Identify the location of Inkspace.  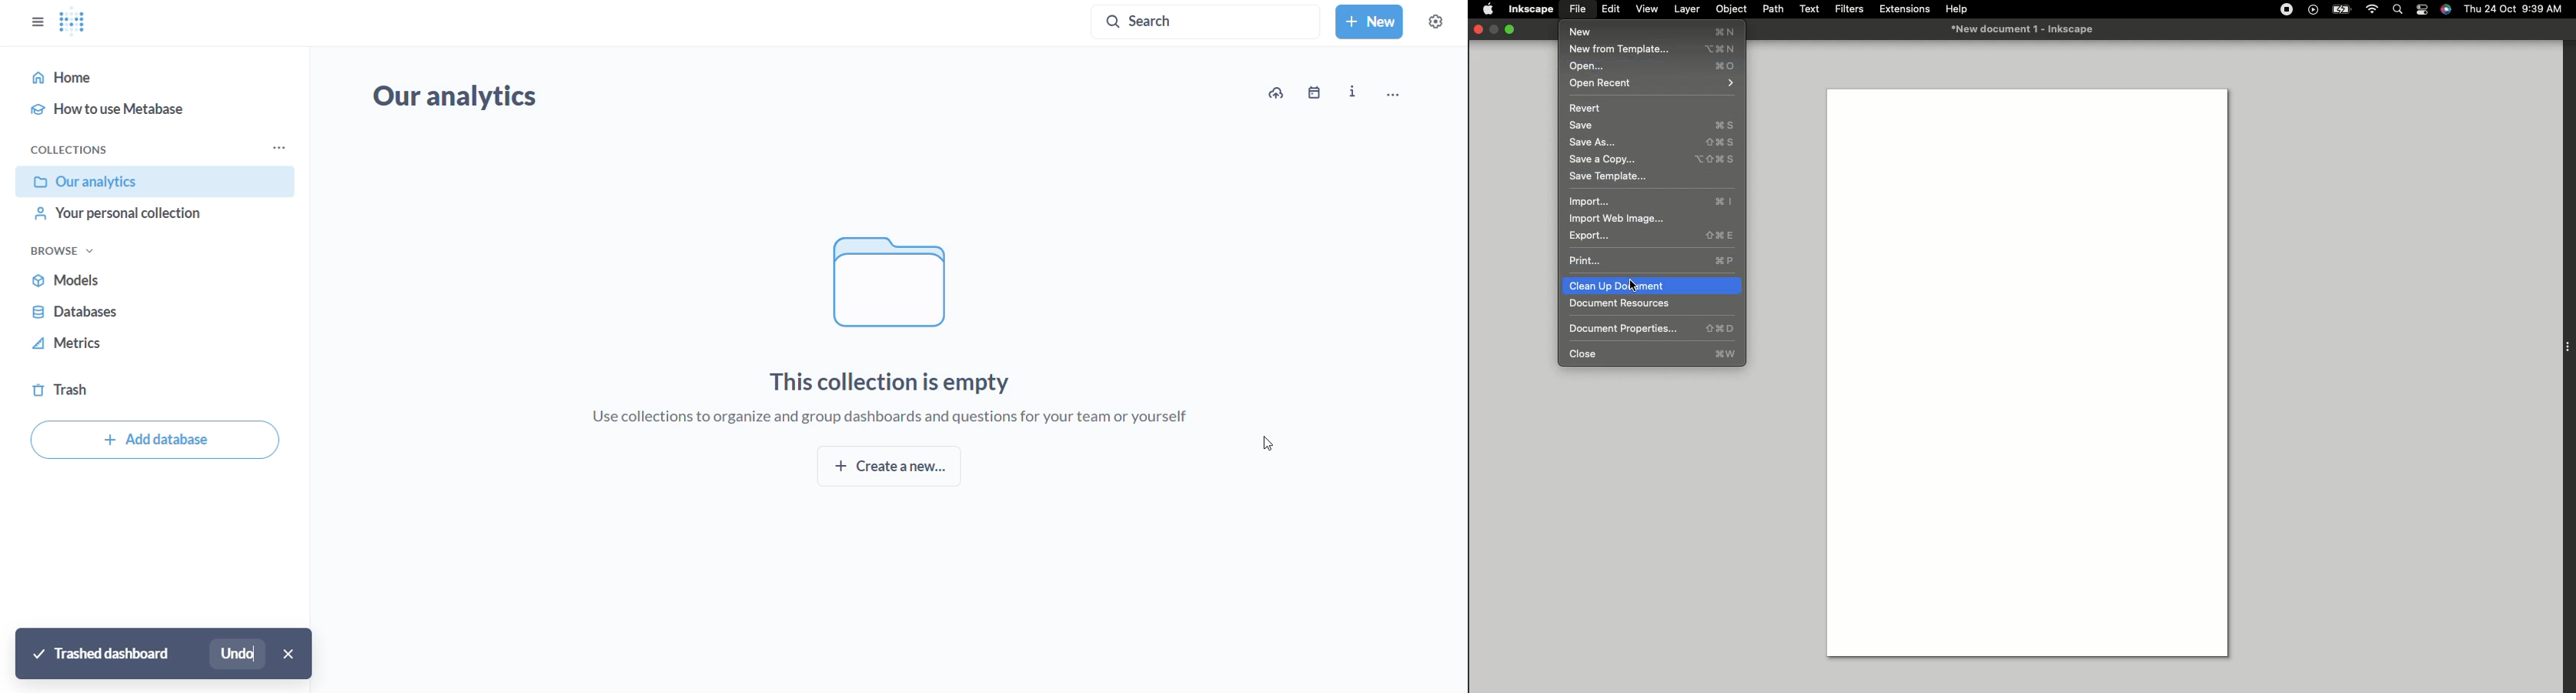
(1532, 9).